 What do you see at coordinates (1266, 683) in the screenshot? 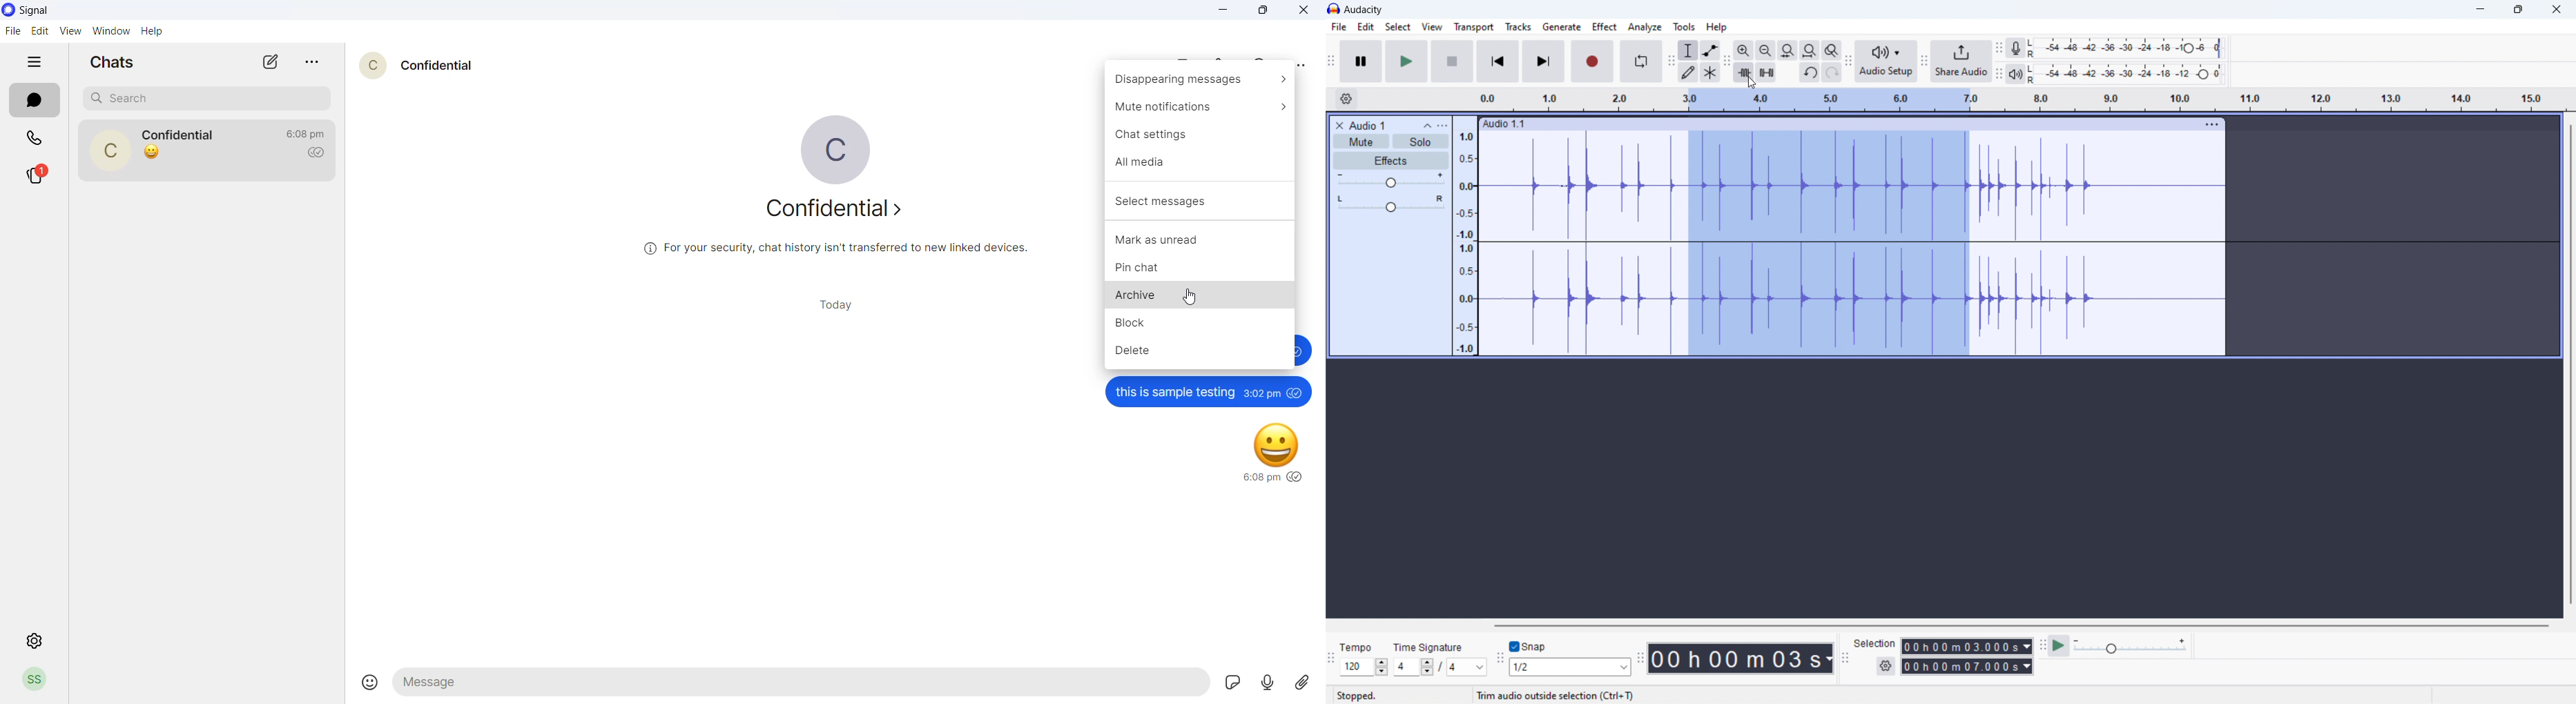
I see `voice note` at bounding box center [1266, 683].